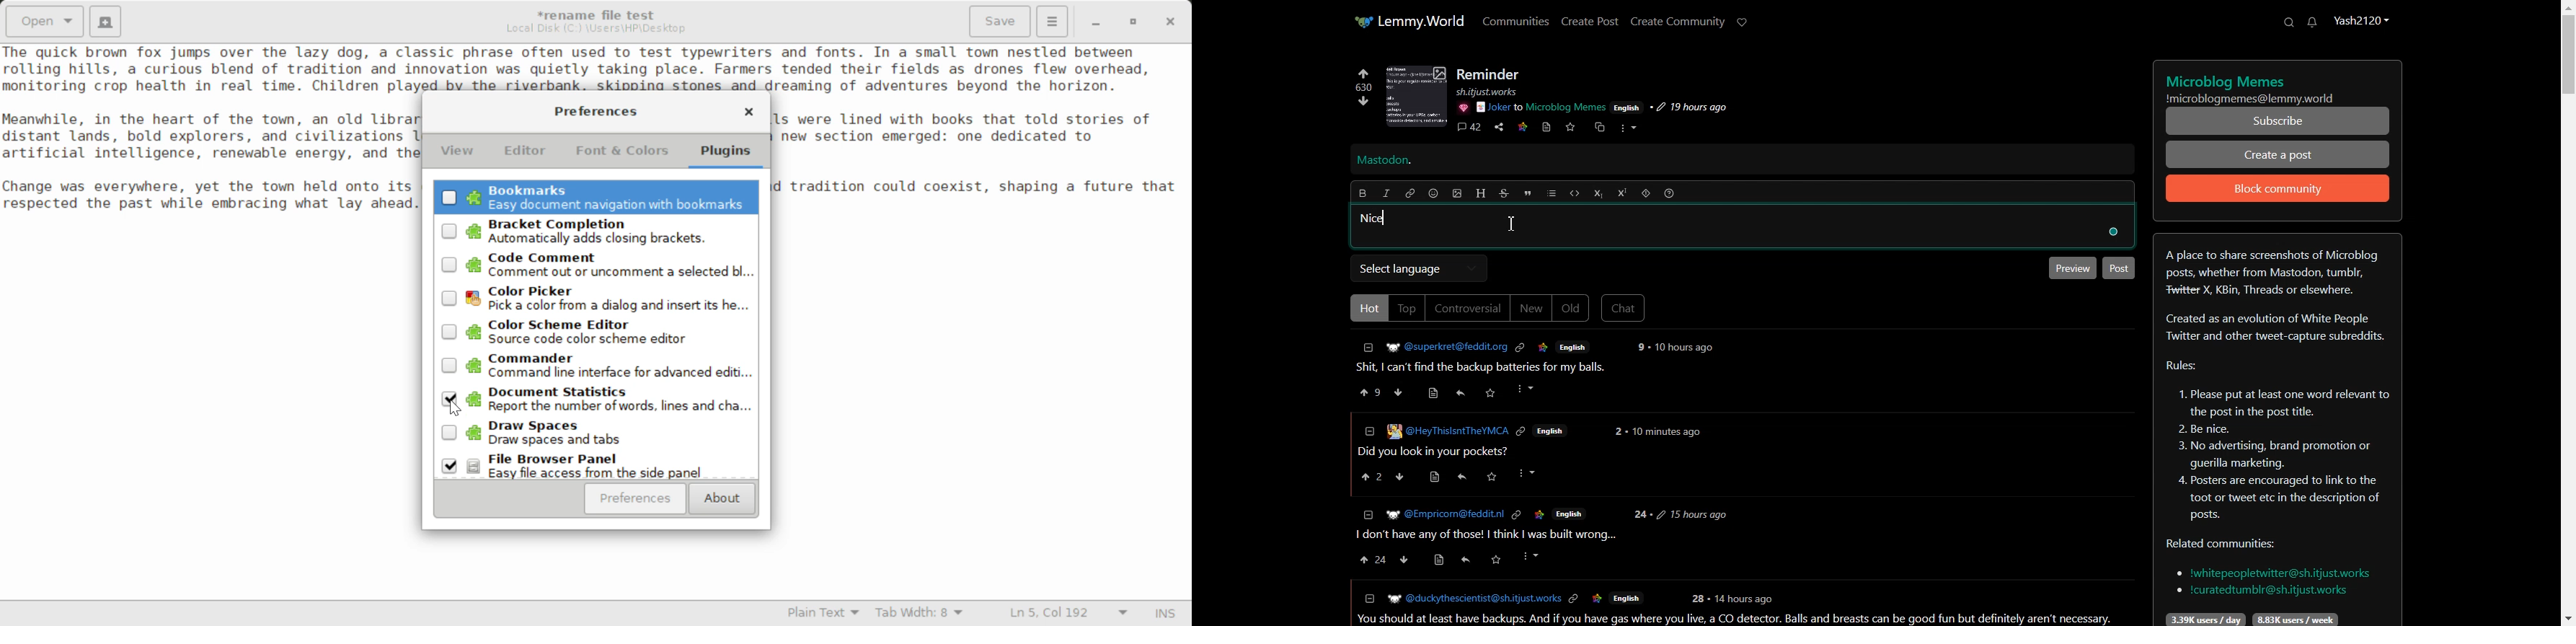 The width and height of the screenshot is (2576, 644). Describe the element at coordinates (1407, 308) in the screenshot. I see `Top` at that location.